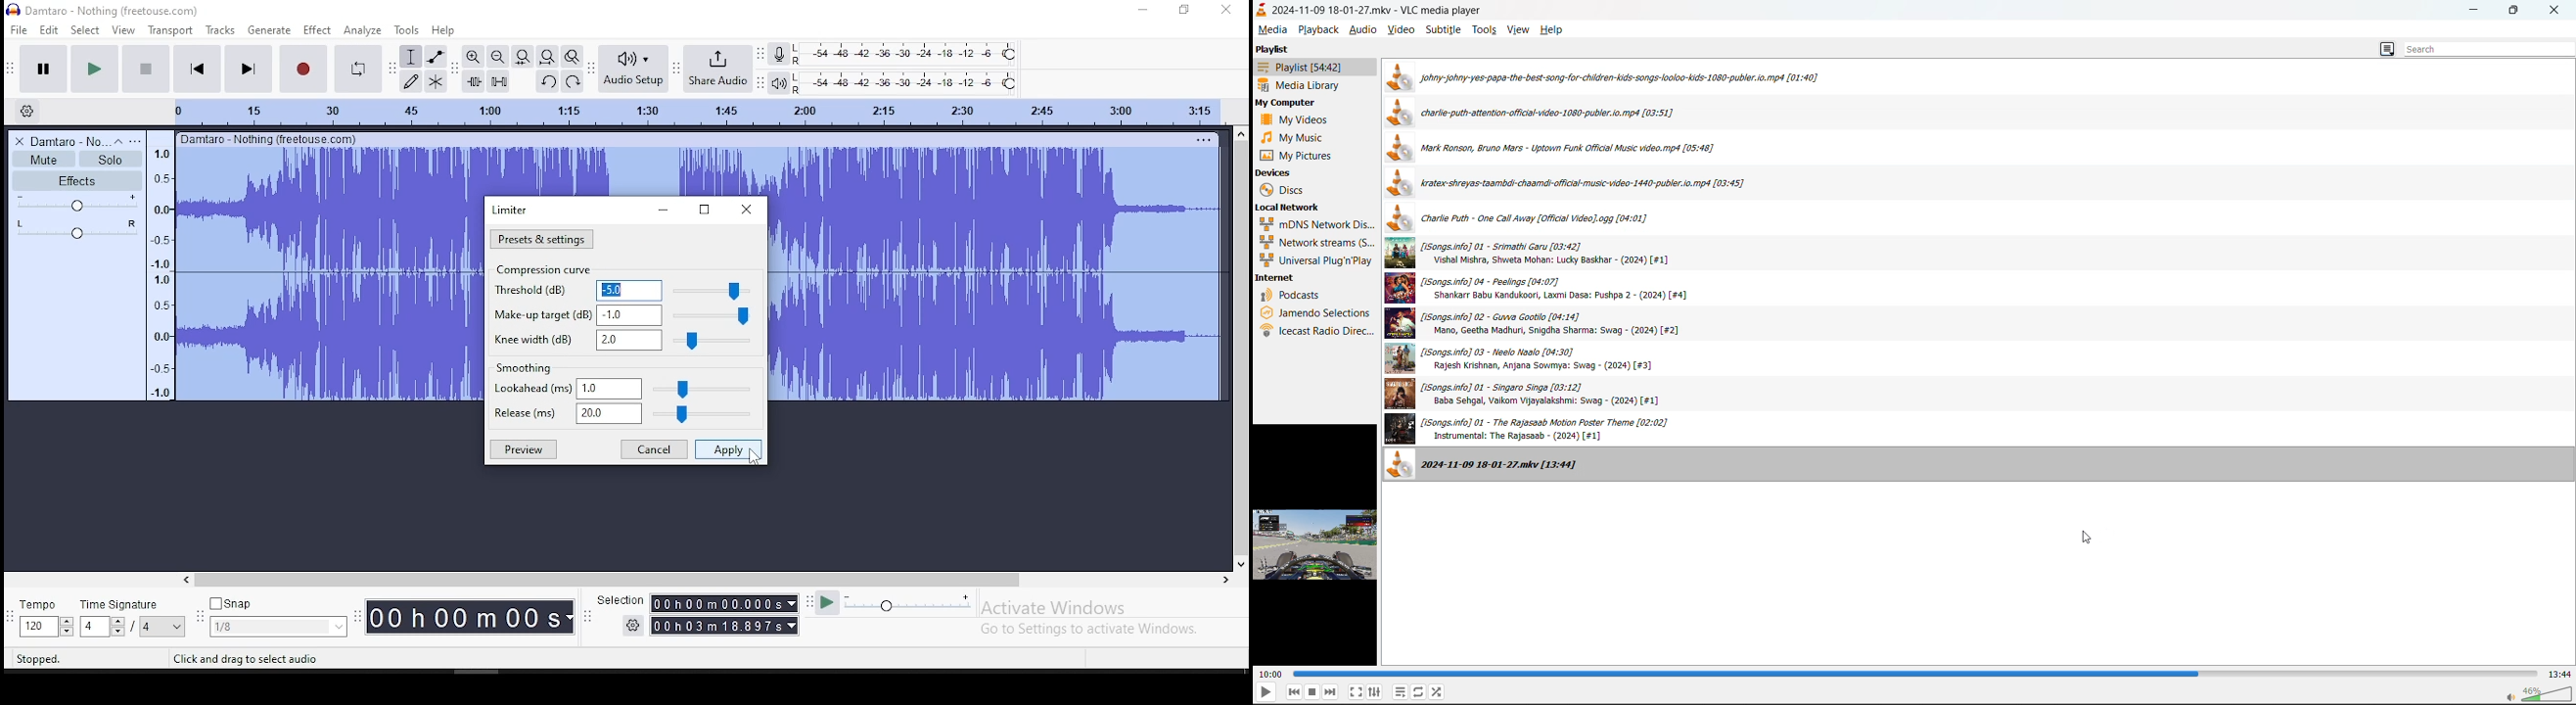 The image size is (2576, 728). I want to click on playlist, so click(1400, 691).